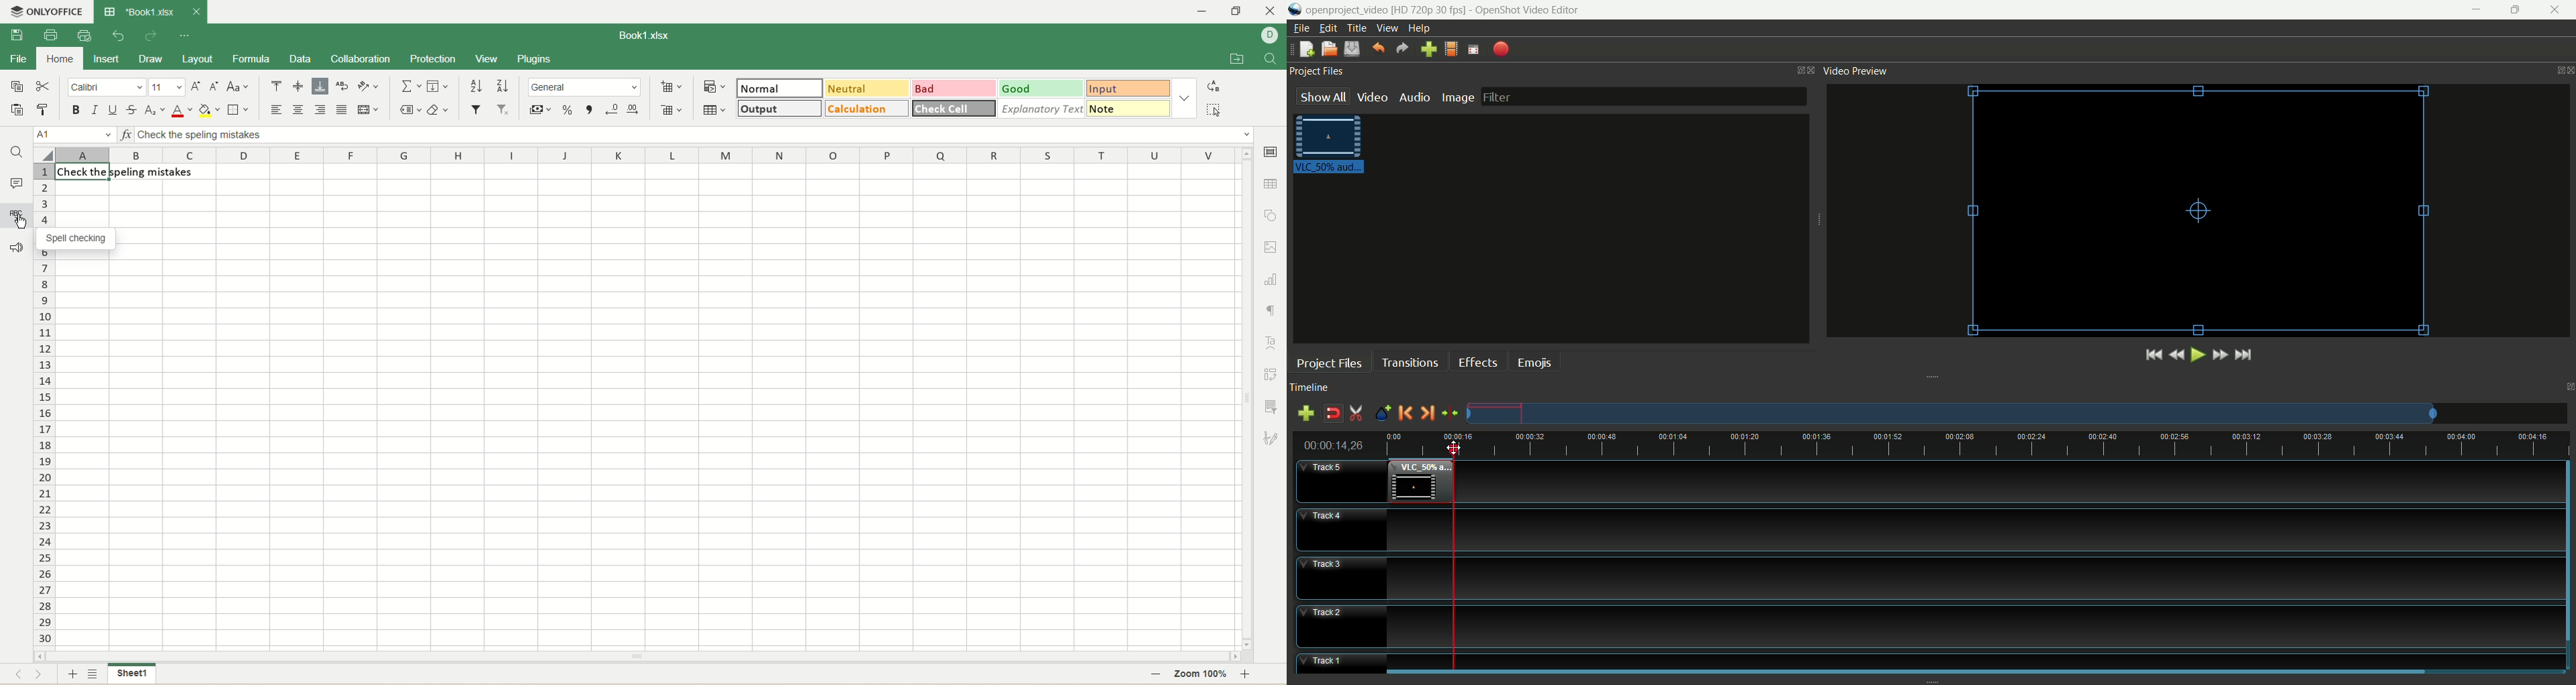 Image resolution: width=2576 pixels, height=700 pixels. Describe the element at coordinates (237, 88) in the screenshot. I see `change case` at that location.